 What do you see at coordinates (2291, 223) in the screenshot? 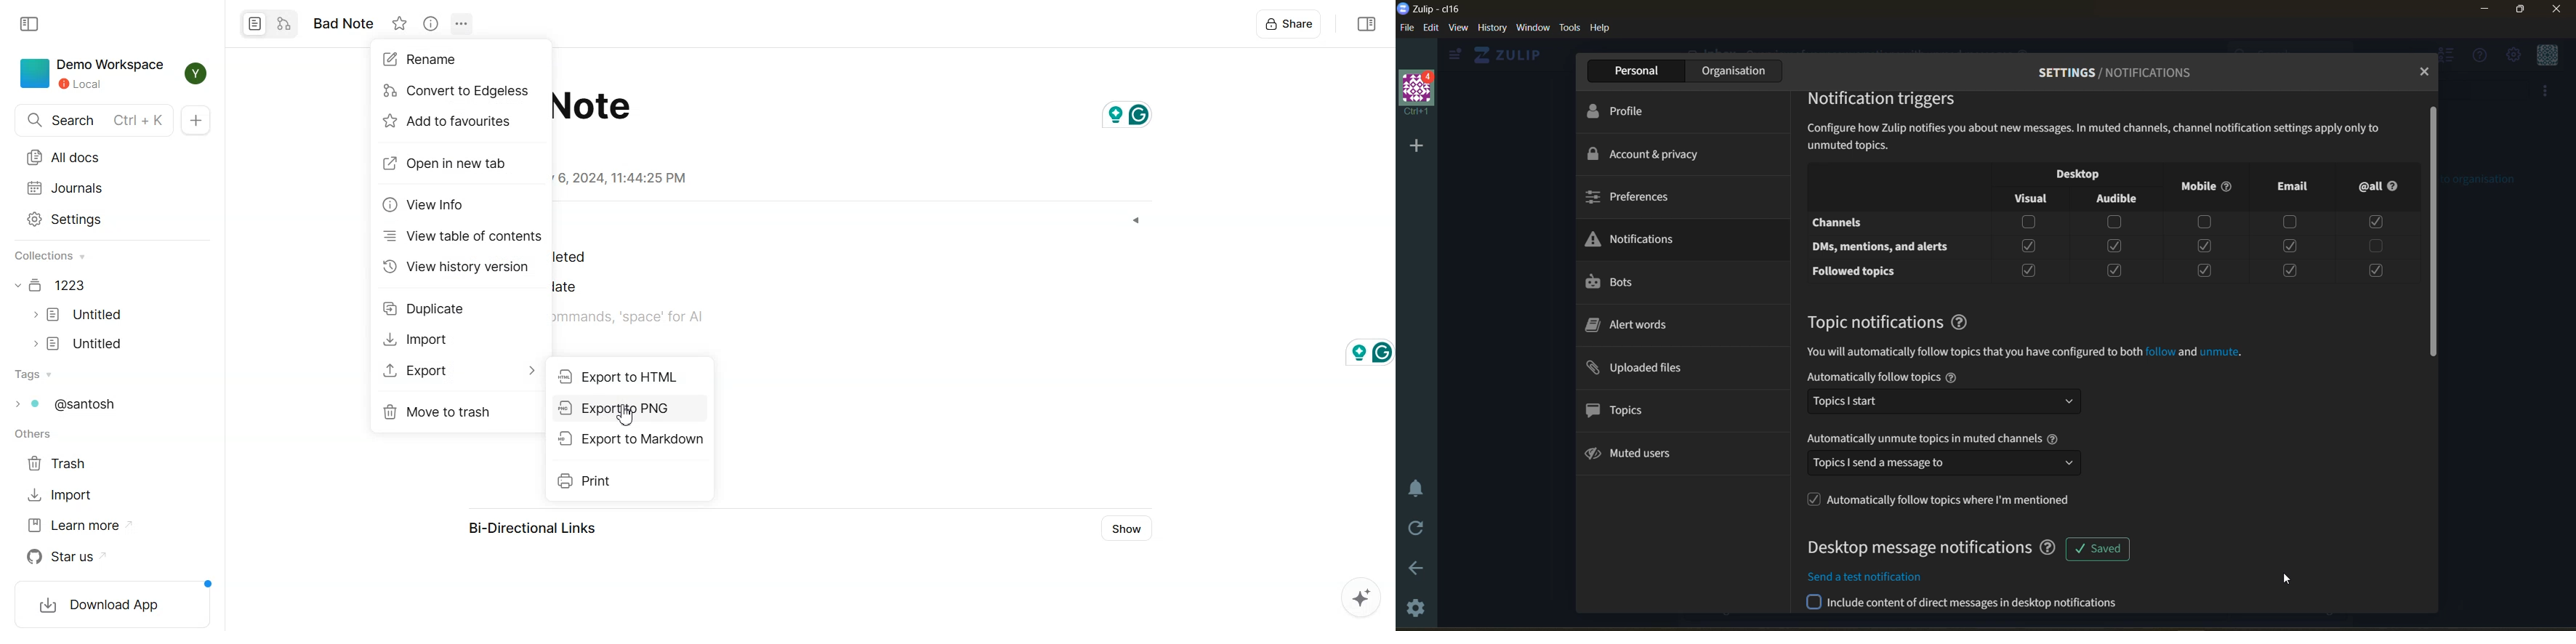
I see `Checkbox` at bounding box center [2291, 223].